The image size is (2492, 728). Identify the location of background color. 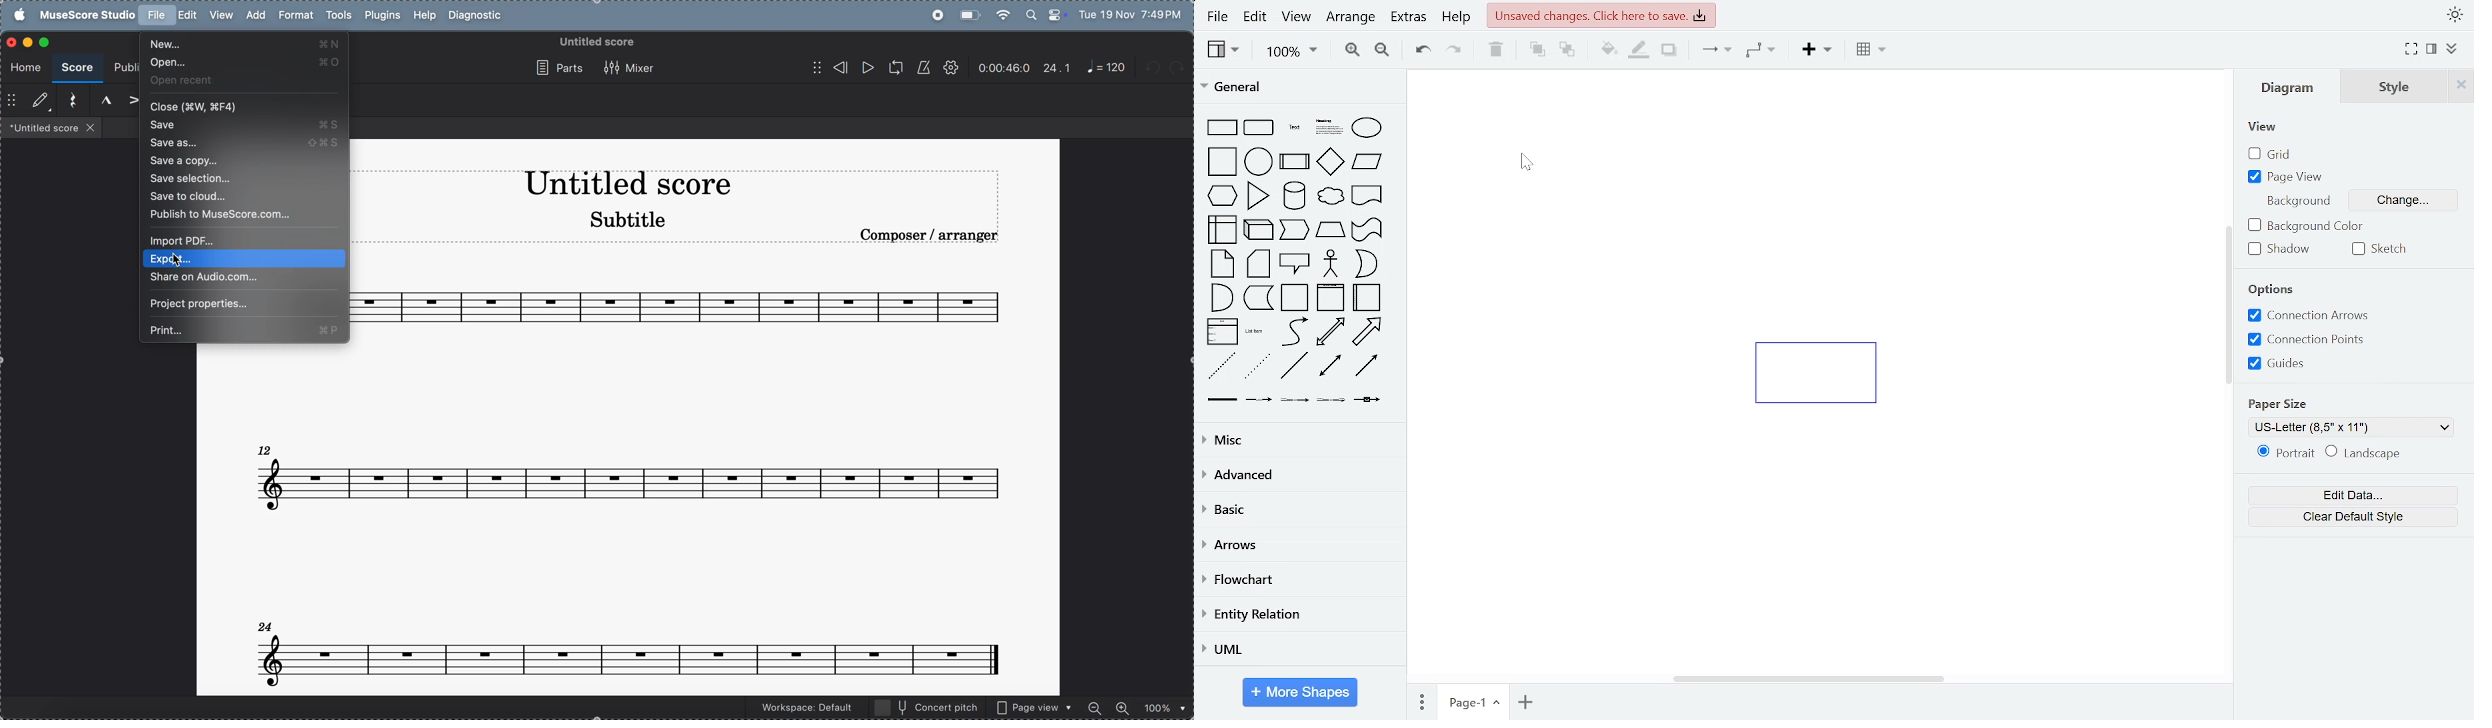
(2306, 227).